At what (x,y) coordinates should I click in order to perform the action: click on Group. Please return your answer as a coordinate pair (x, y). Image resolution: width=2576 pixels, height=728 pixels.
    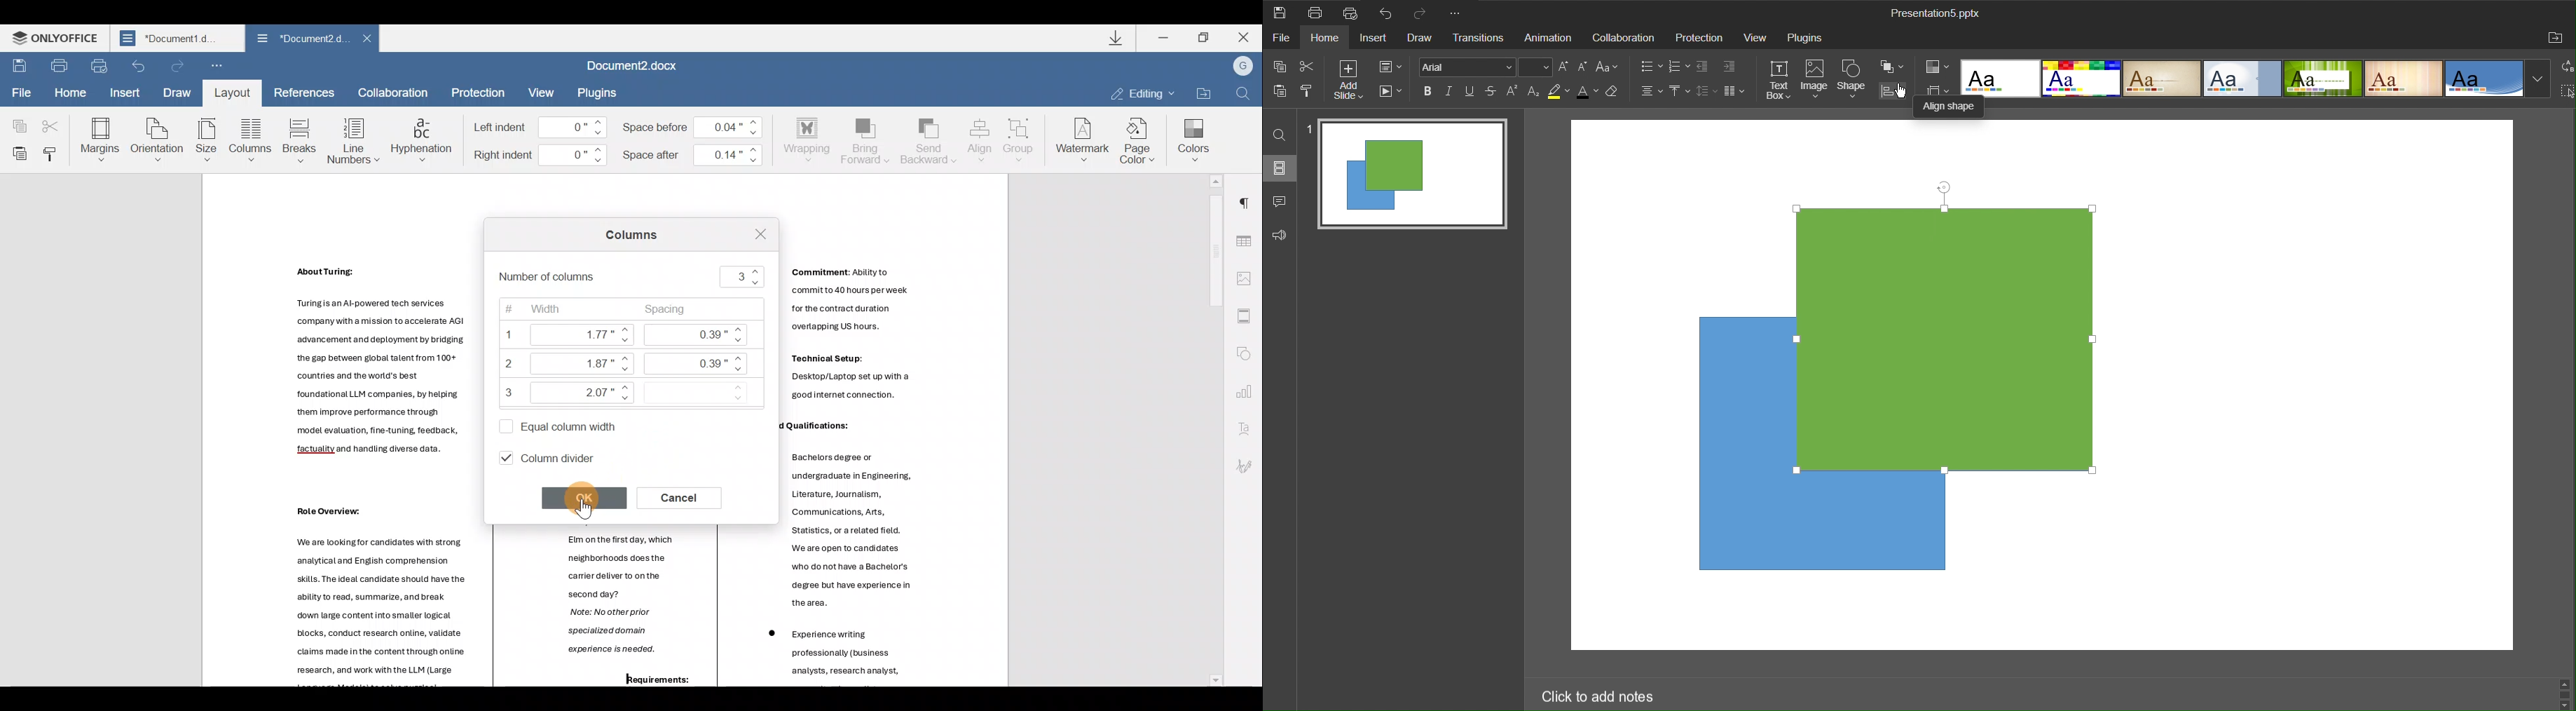
    Looking at the image, I should click on (1021, 136).